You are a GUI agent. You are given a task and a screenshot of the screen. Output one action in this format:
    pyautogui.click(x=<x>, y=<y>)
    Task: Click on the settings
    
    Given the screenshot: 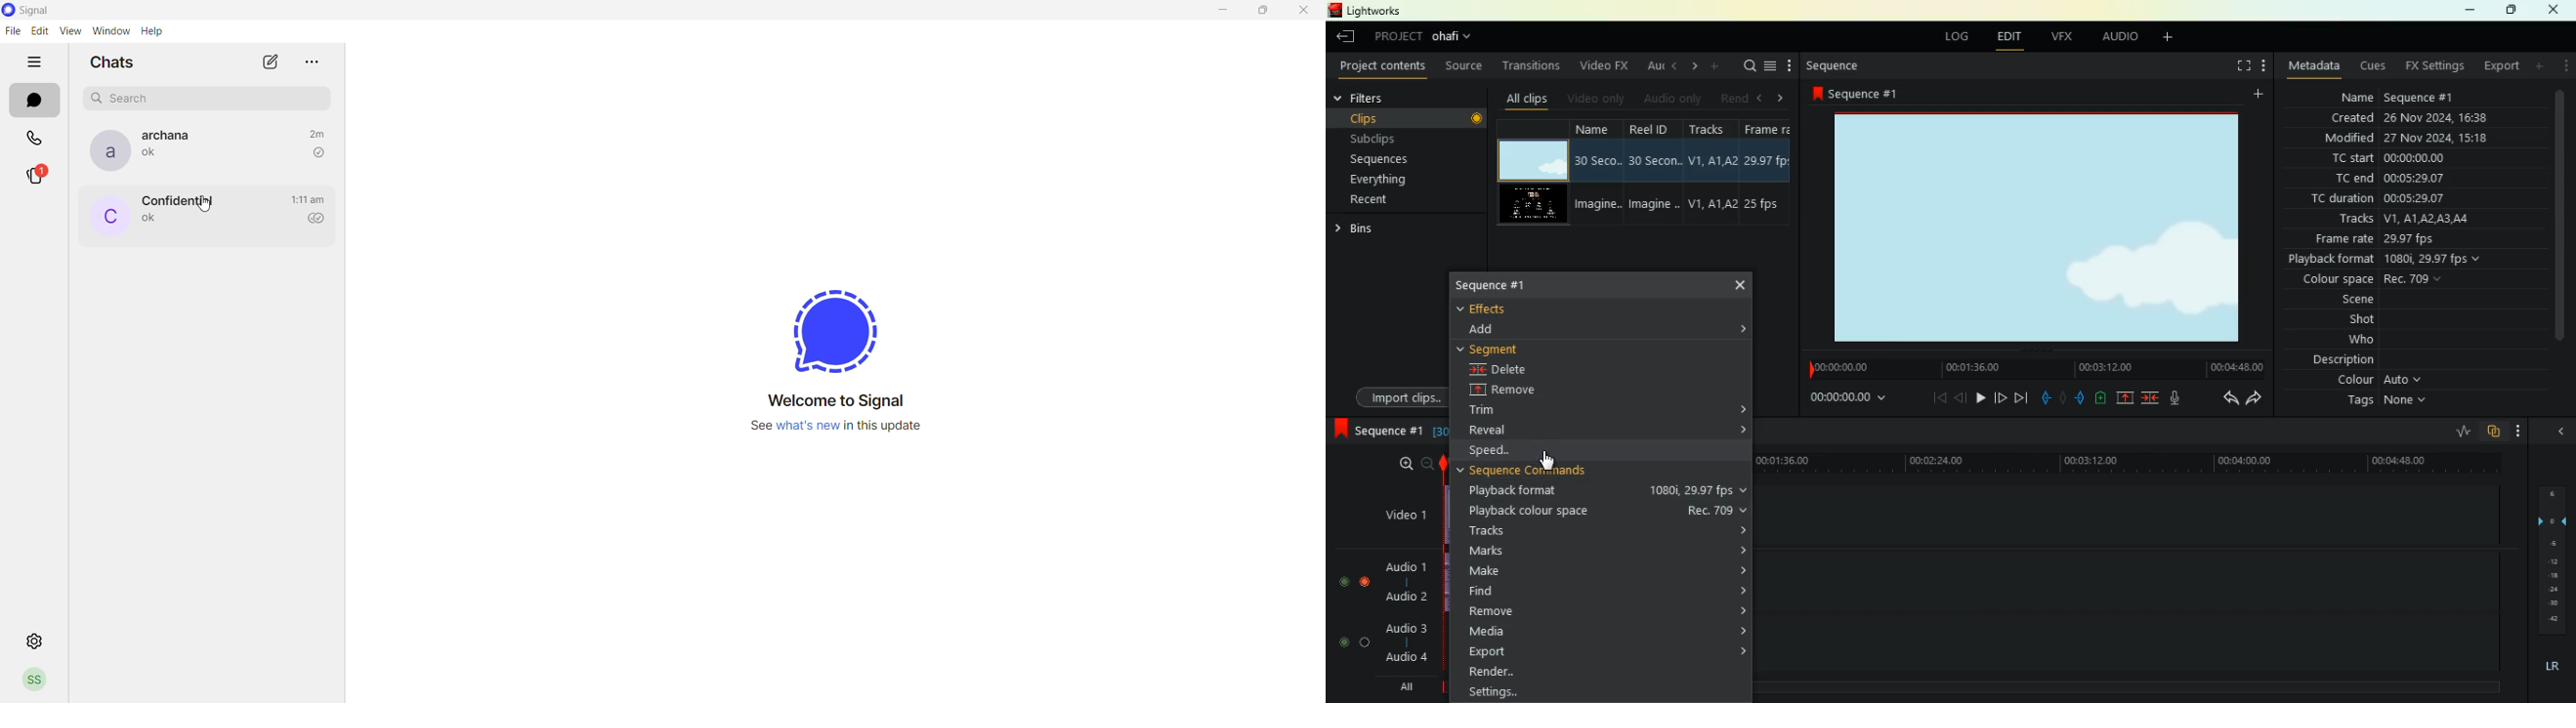 What is the action you would take?
    pyautogui.click(x=35, y=642)
    